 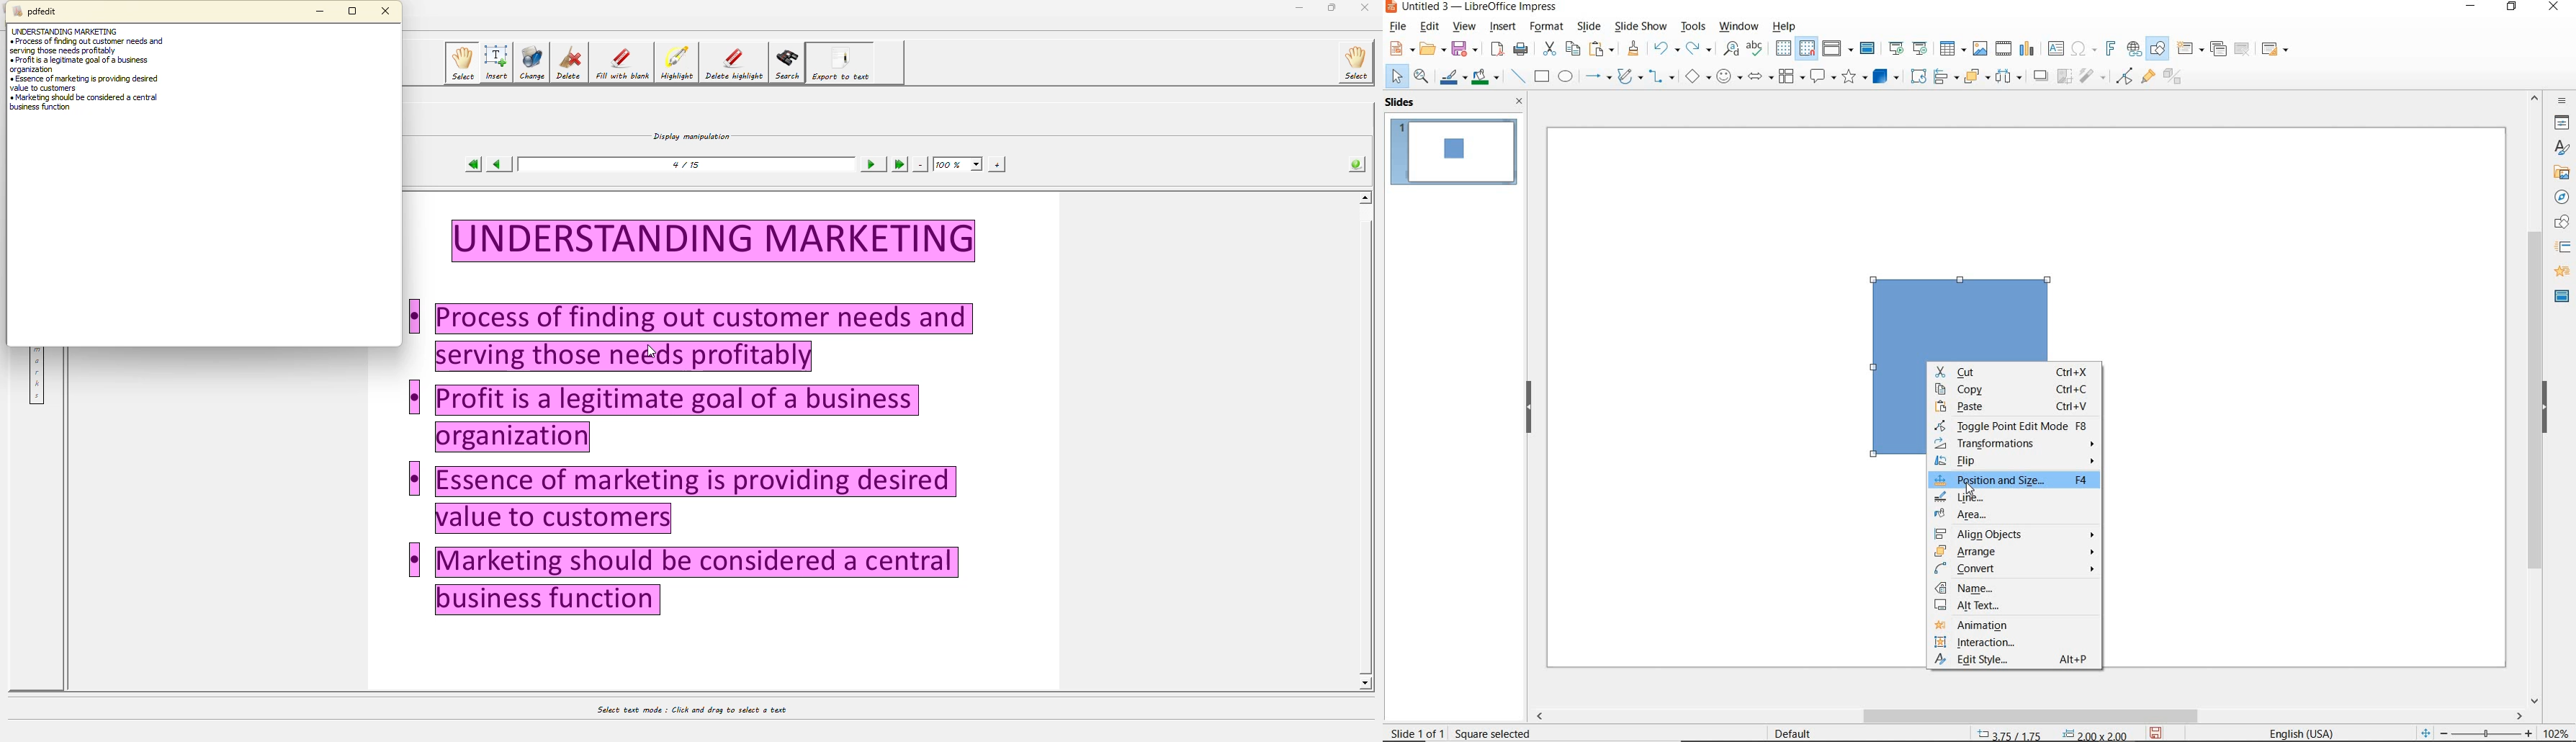 What do you see at coordinates (459, 63) in the screenshot?
I see `select` at bounding box center [459, 63].